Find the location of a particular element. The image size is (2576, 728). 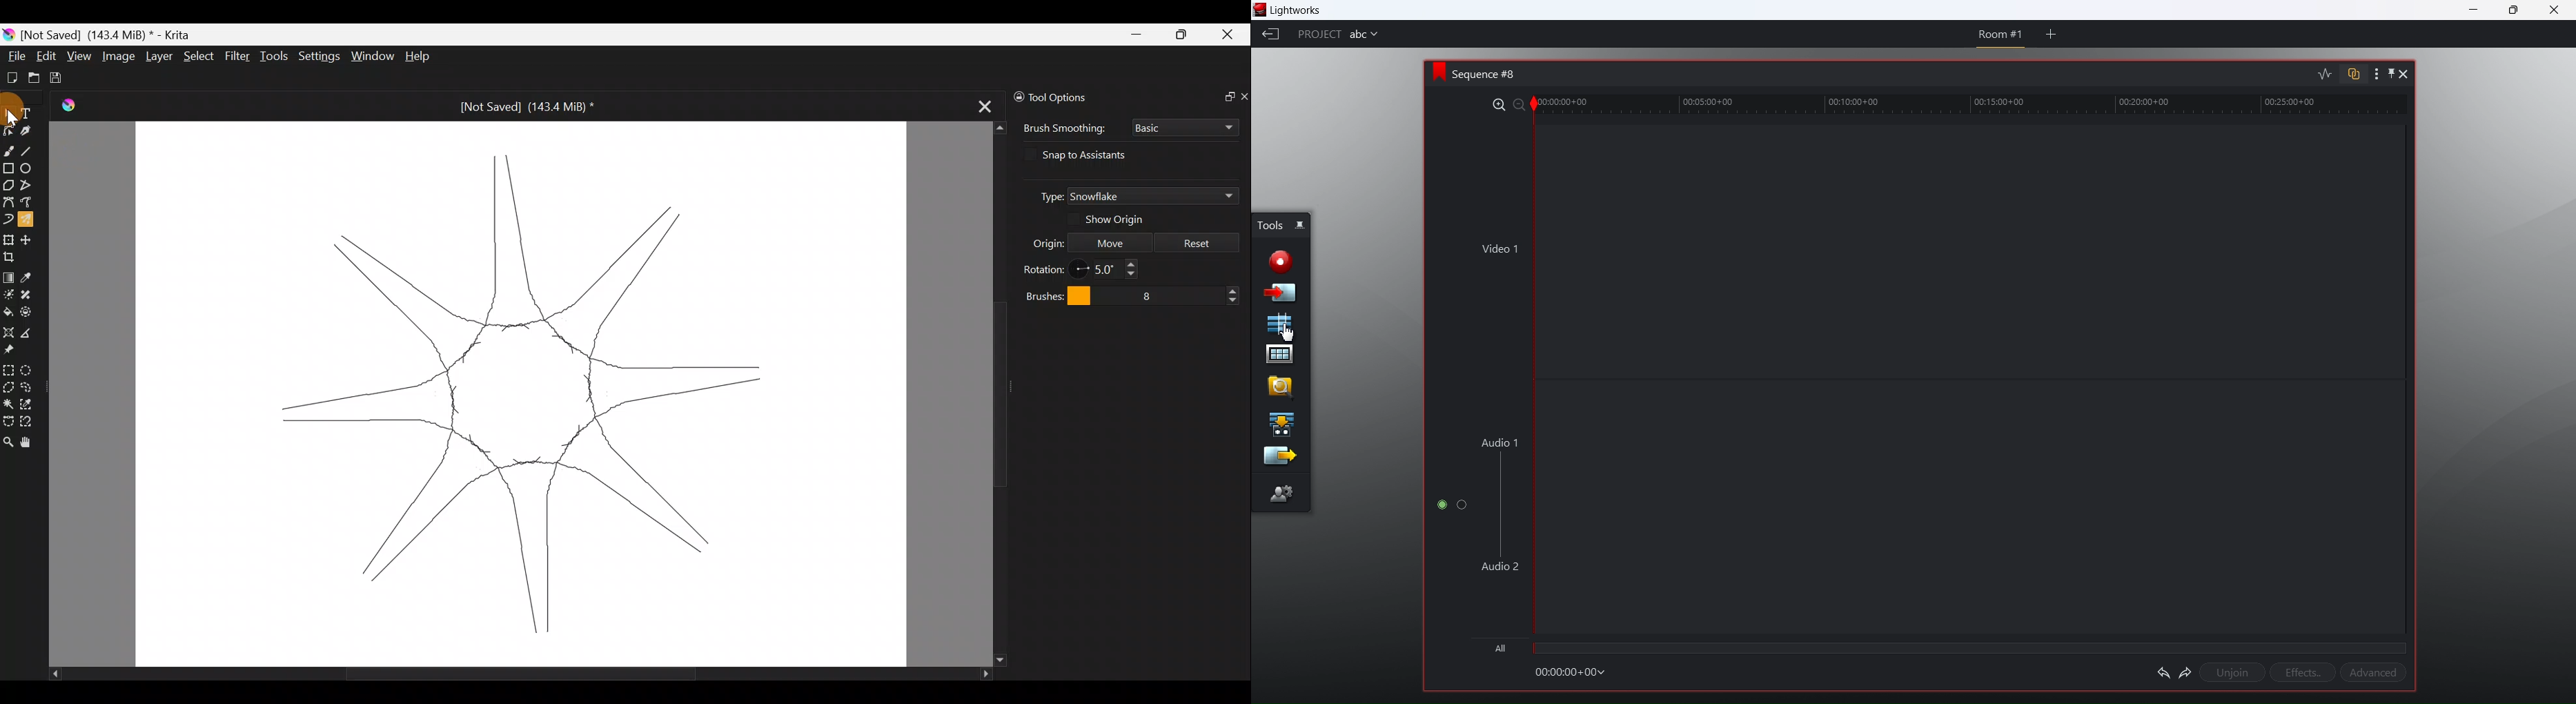

Layer is located at coordinates (157, 56).